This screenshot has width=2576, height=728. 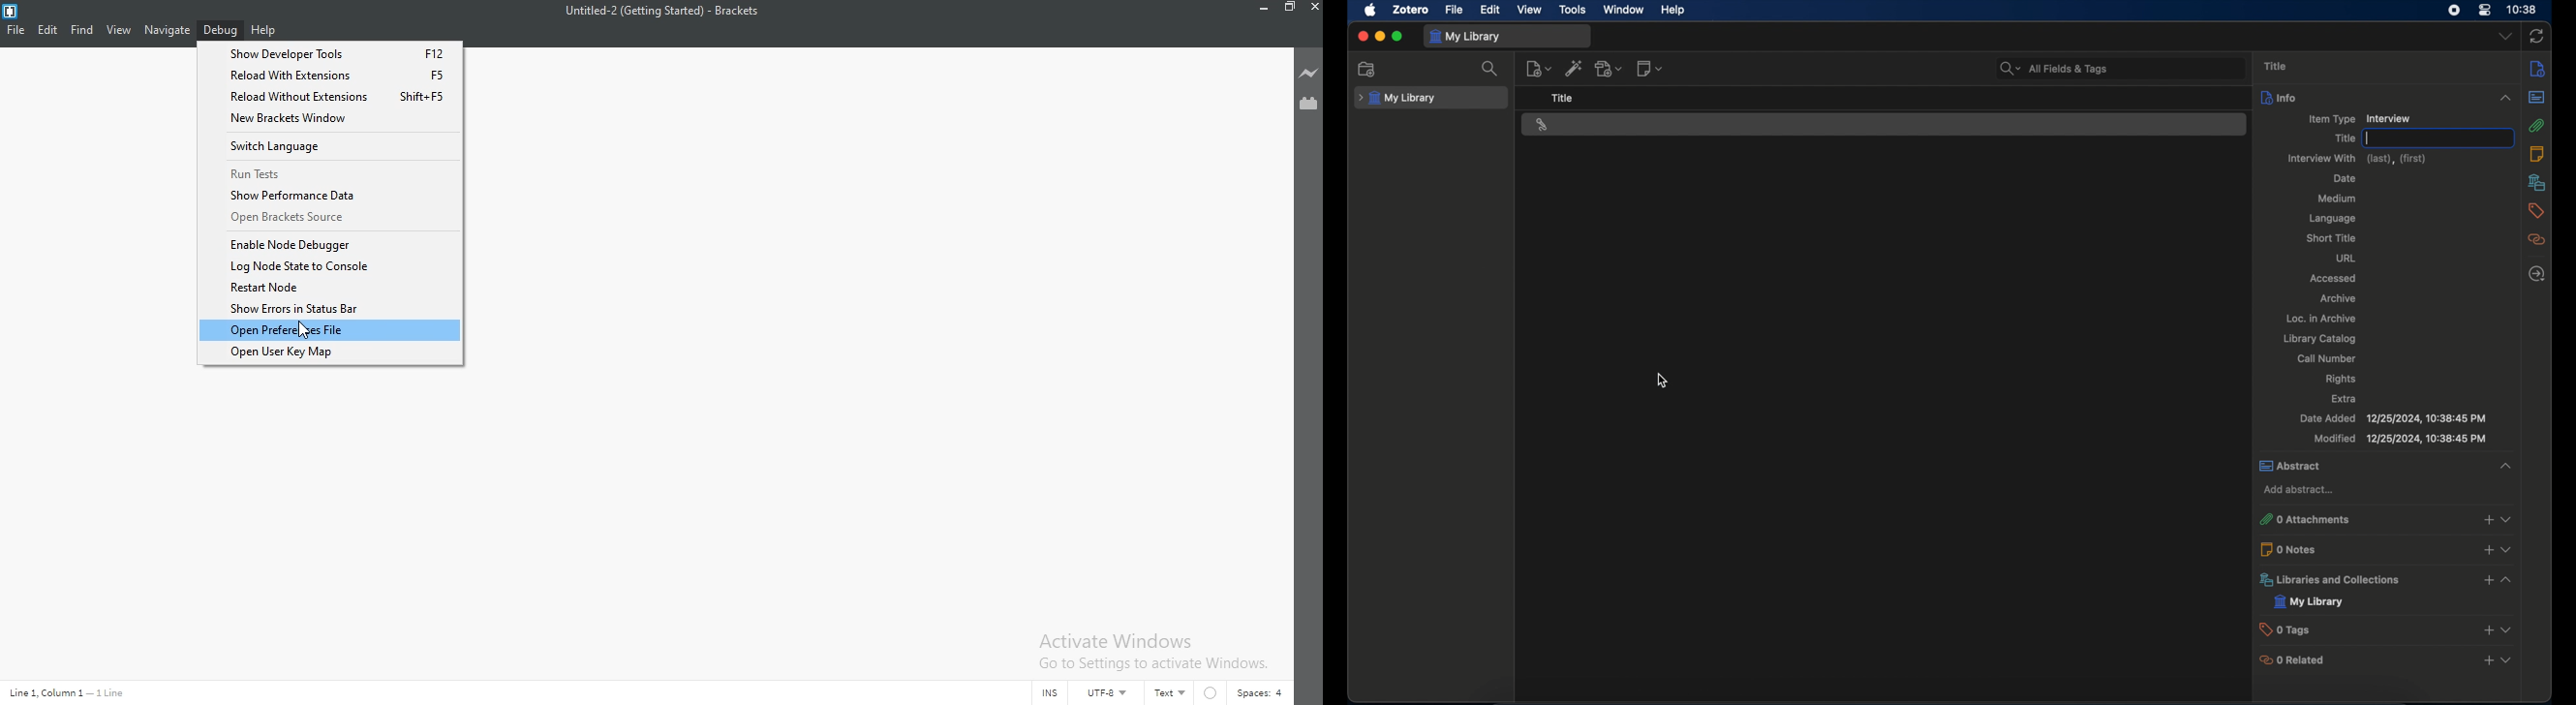 I want to click on sync, so click(x=2537, y=37).